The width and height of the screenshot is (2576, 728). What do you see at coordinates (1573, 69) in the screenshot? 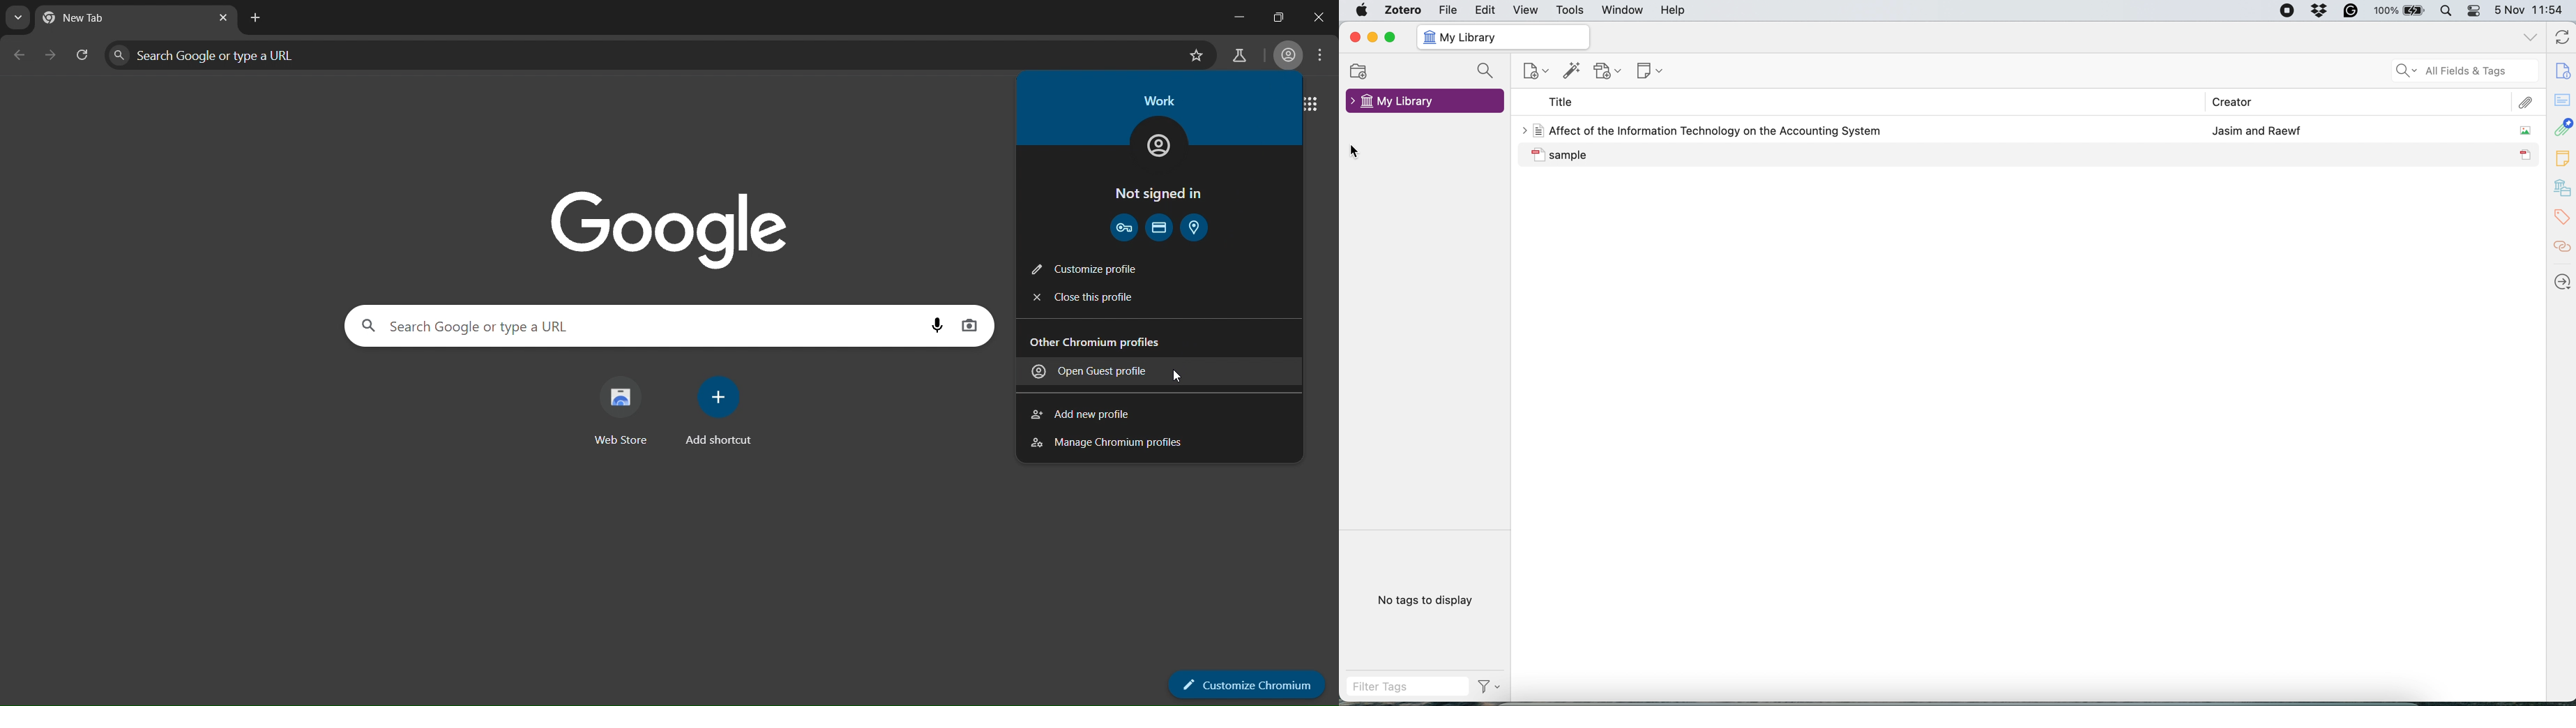
I see `add item by identifier` at bounding box center [1573, 69].